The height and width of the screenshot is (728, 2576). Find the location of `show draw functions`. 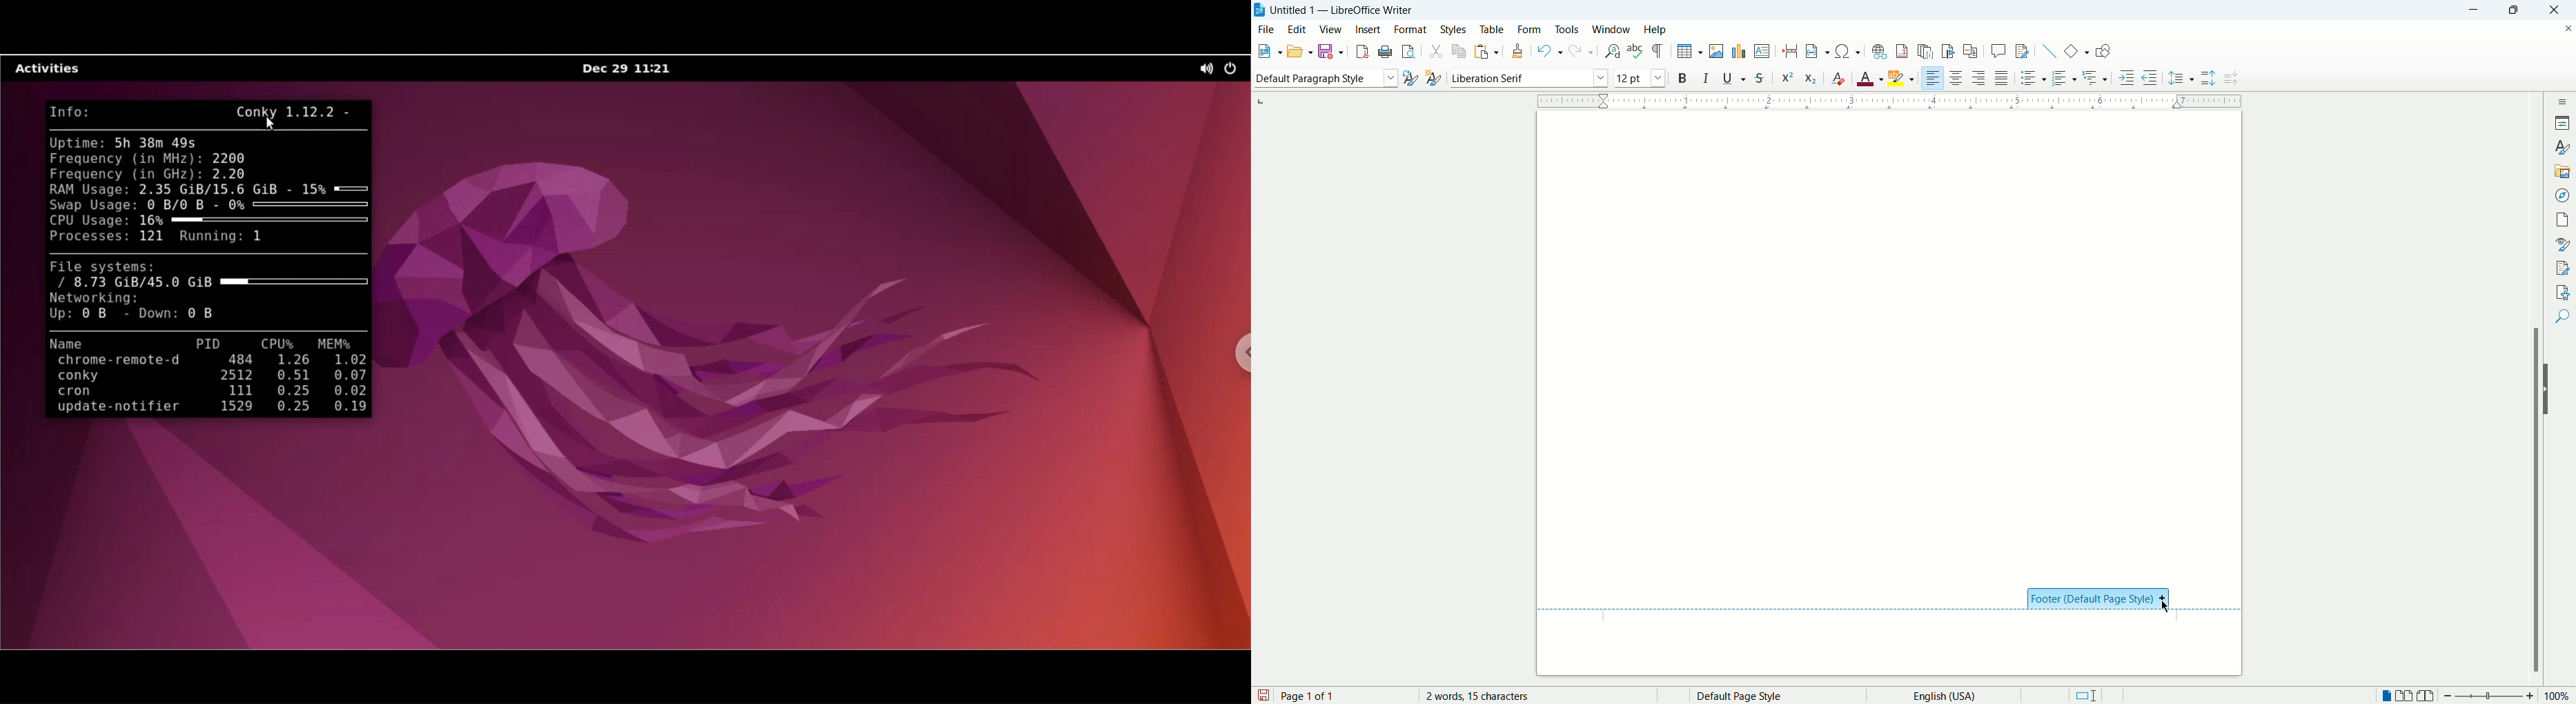

show draw functions is located at coordinates (2103, 52).